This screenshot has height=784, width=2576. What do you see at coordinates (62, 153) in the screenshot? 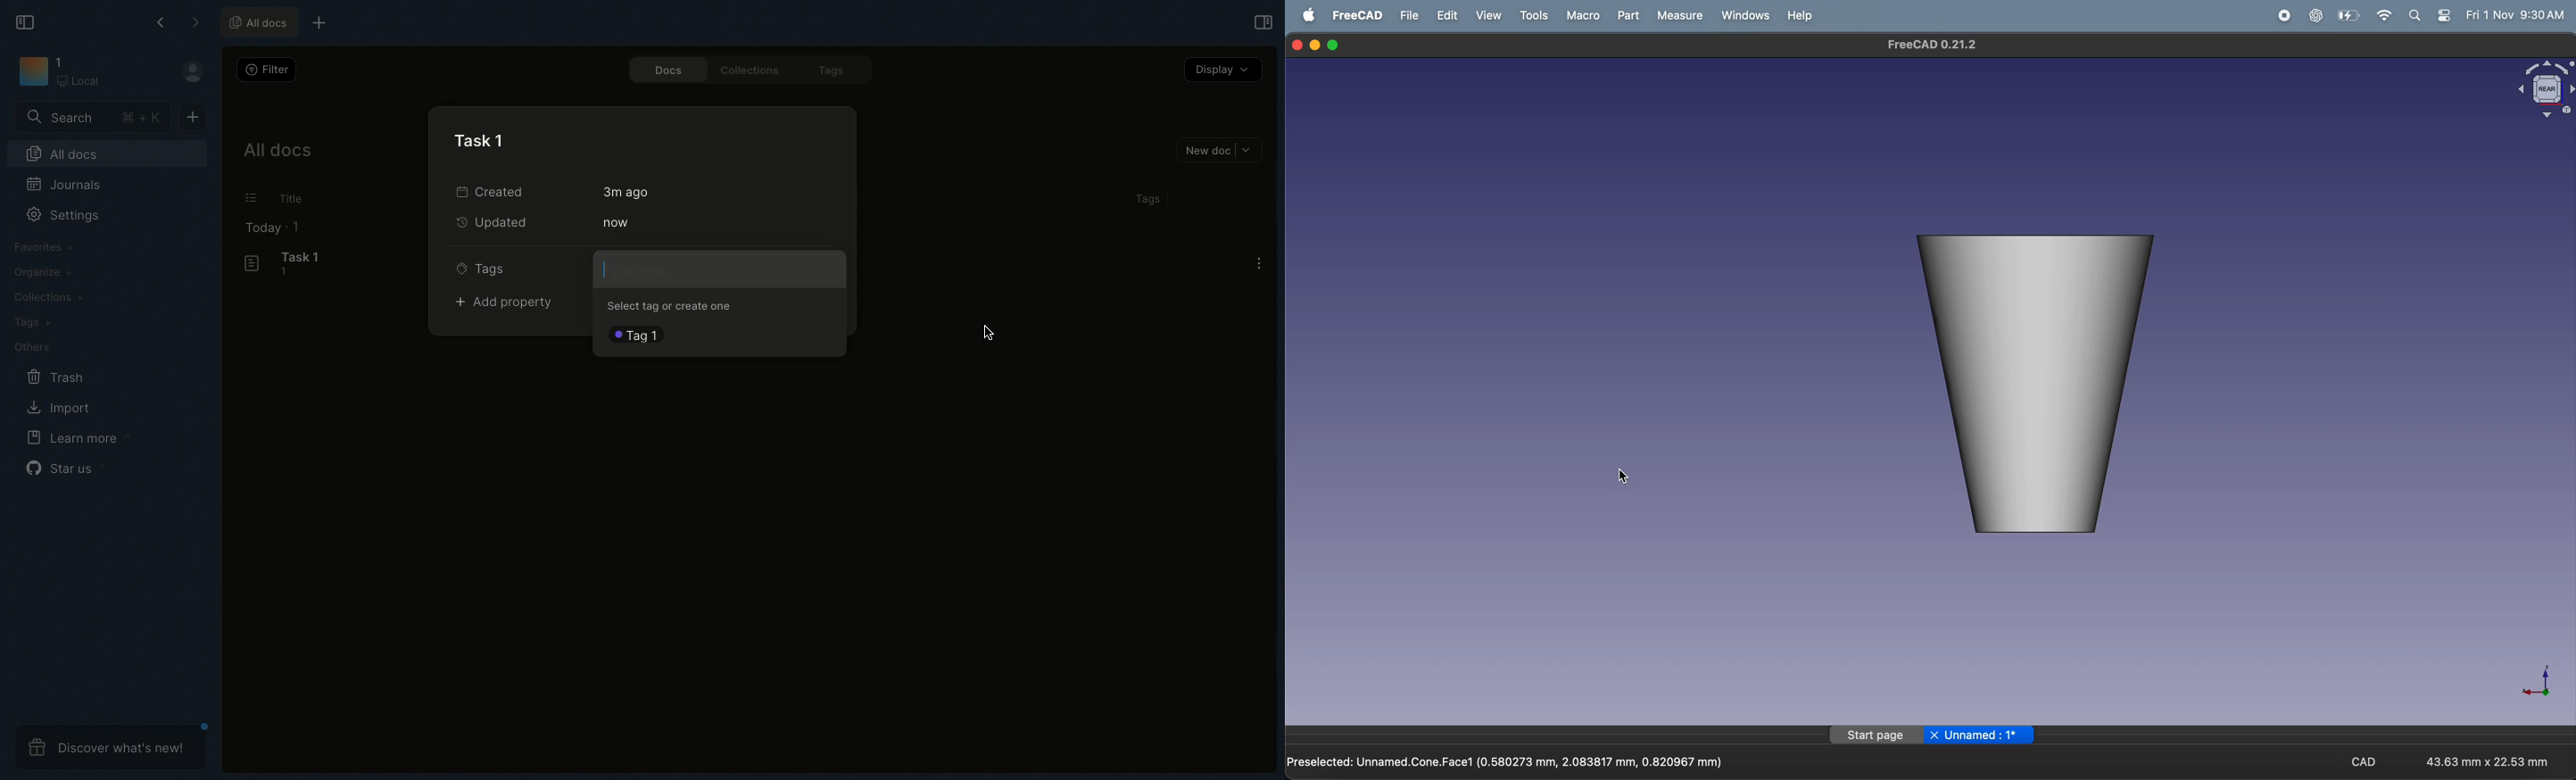
I see `All docs` at bounding box center [62, 153].